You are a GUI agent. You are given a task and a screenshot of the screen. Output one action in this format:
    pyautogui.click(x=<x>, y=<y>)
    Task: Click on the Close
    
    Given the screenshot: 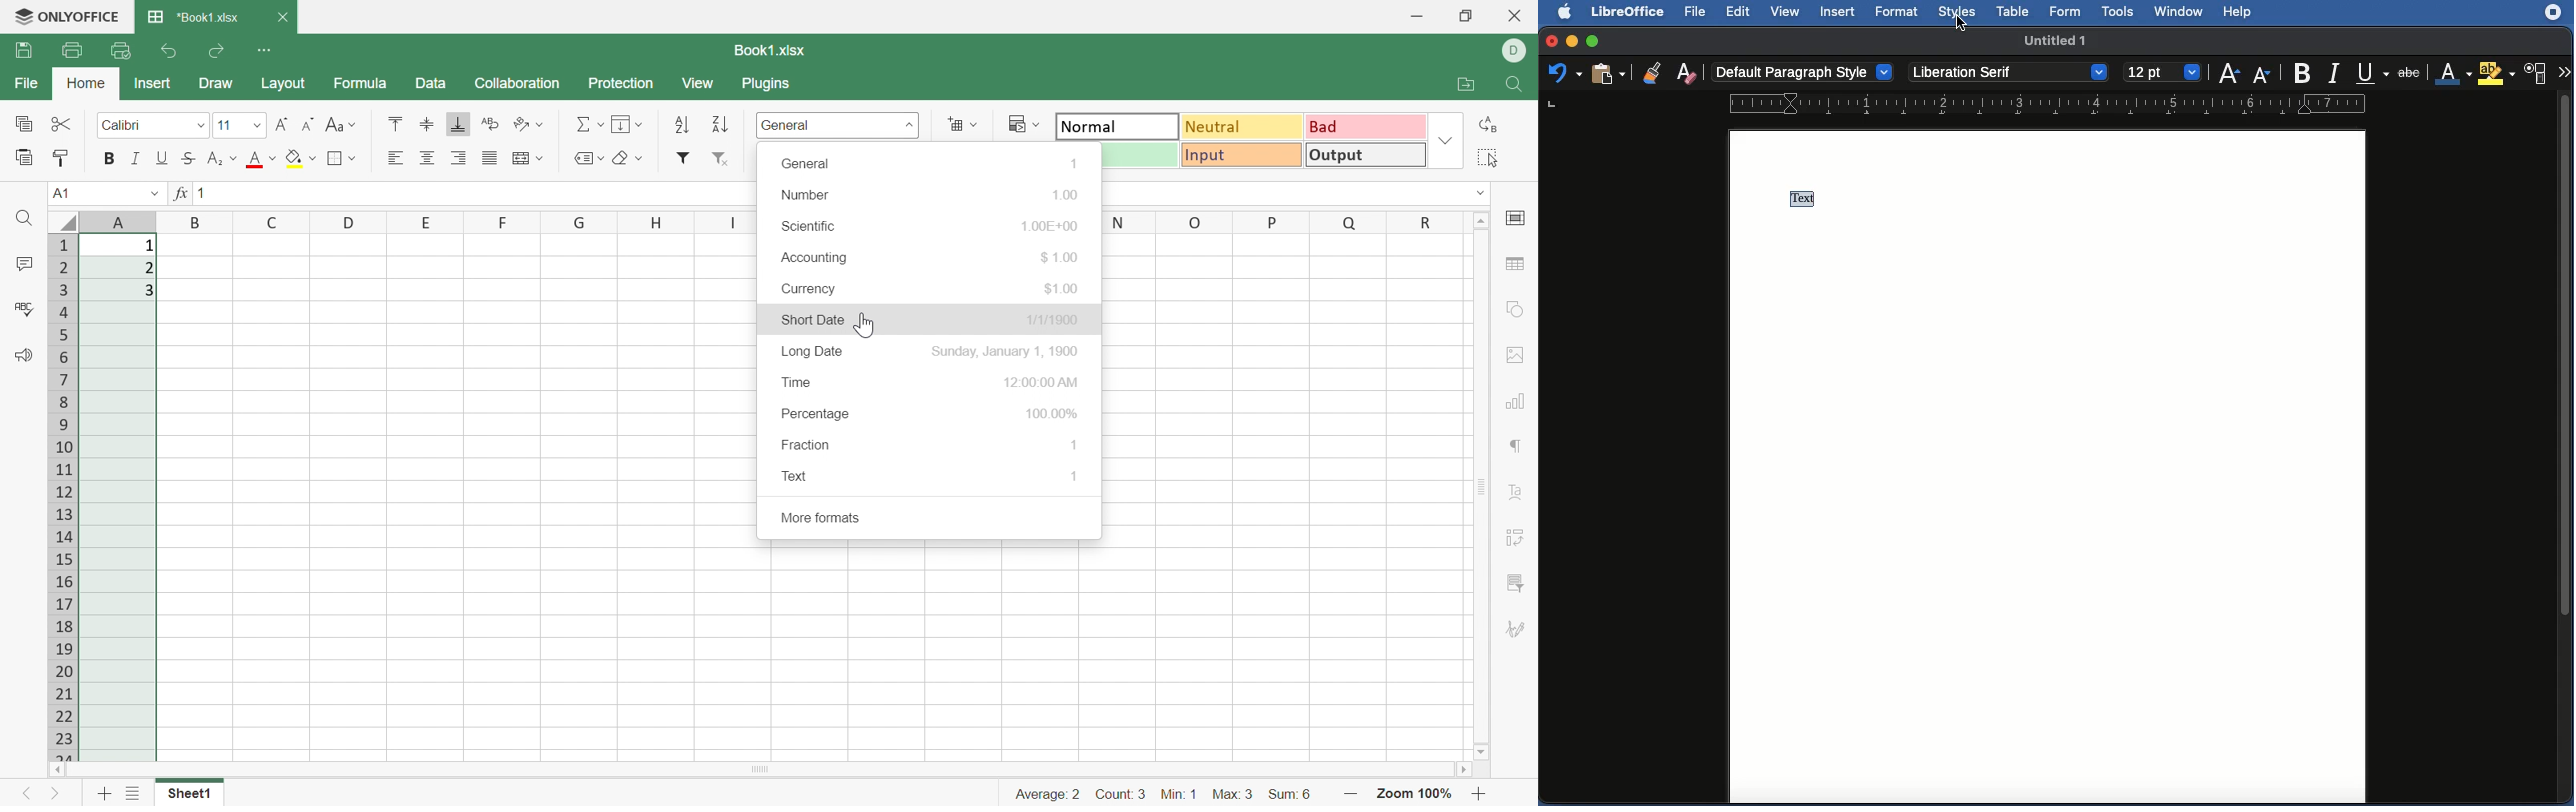 What is the action you would take?
    pyautogui.click(x=1517, y=16)
    